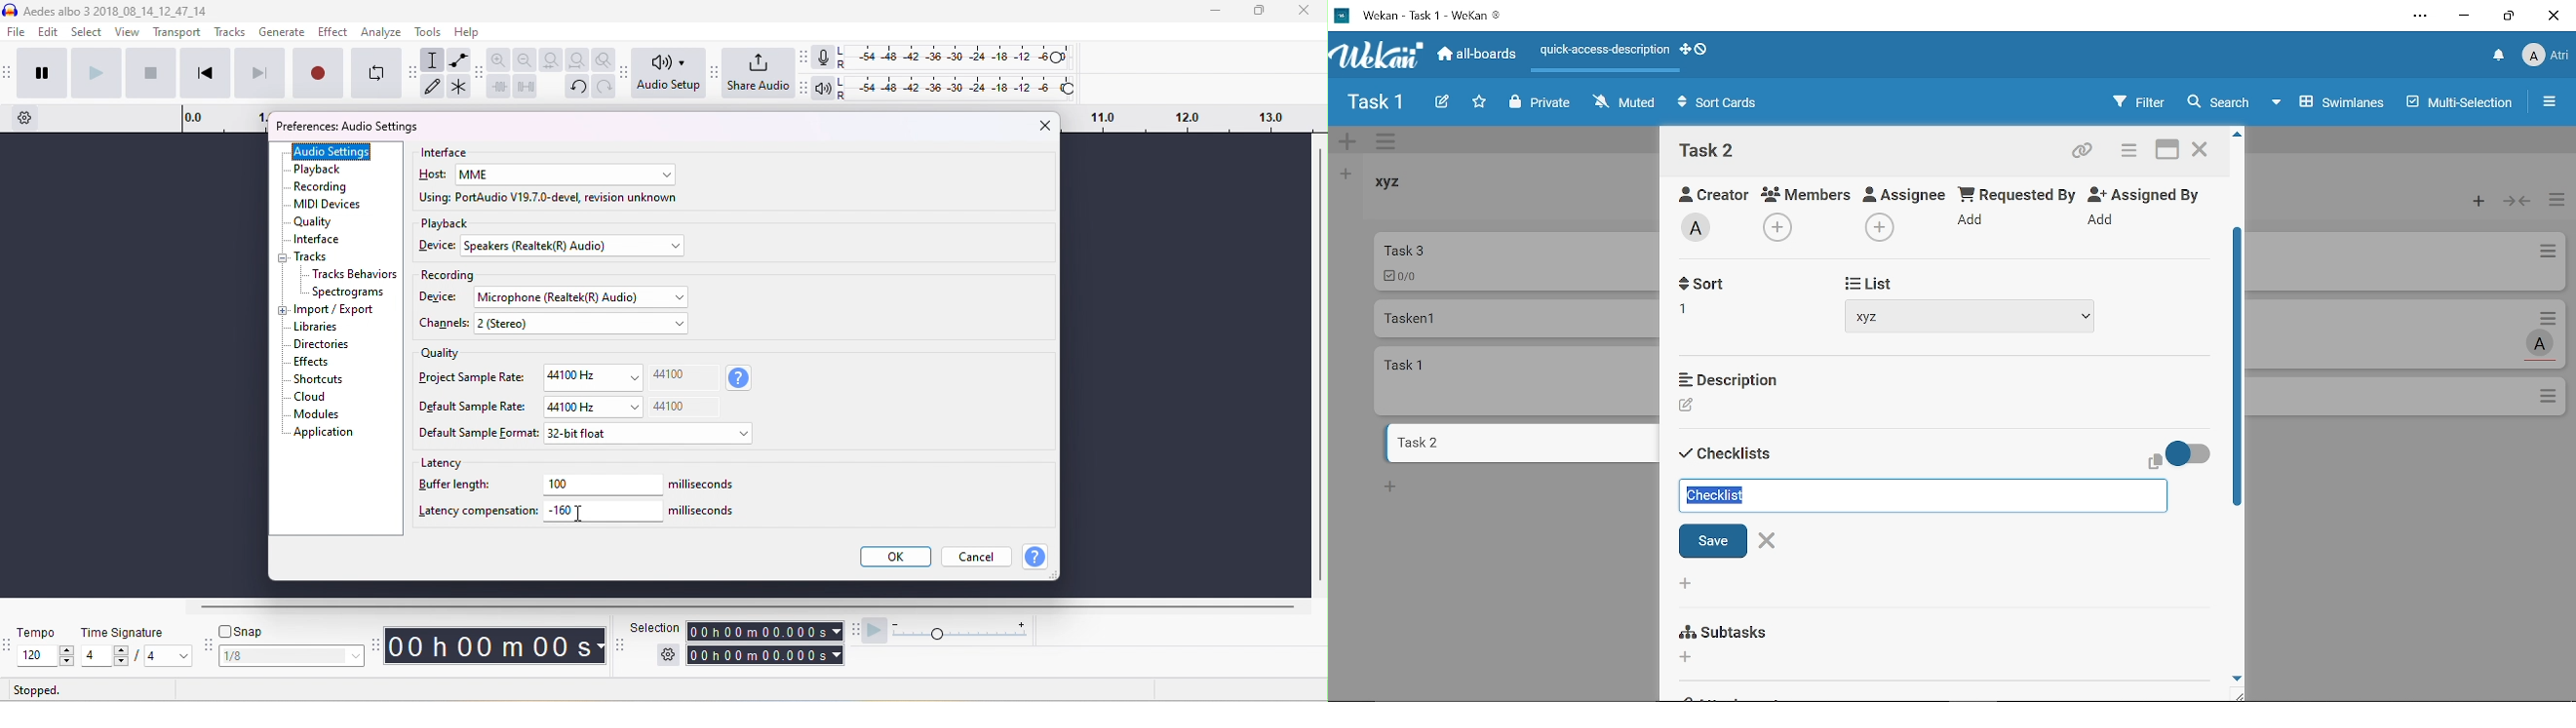 The height and width of the screenshot is (728, 2576). I want to click on chanels, so click(446, 324).